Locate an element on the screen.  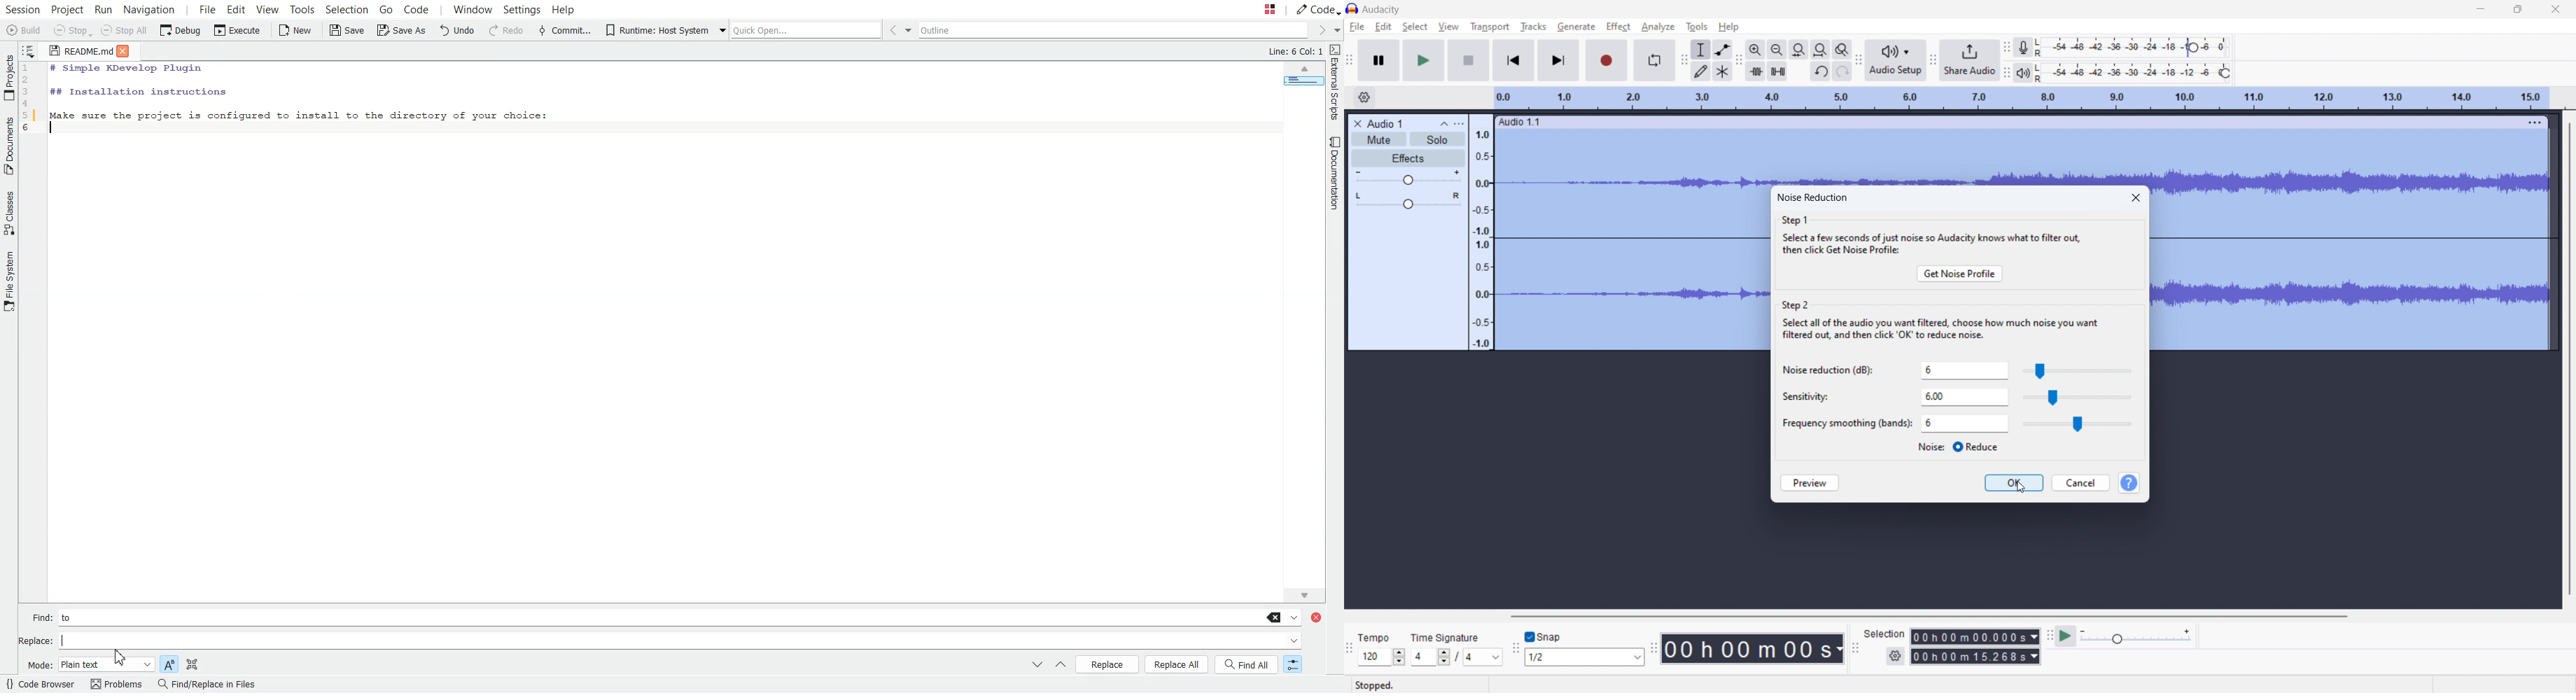
cancel is located at coordinates (2081, 483).